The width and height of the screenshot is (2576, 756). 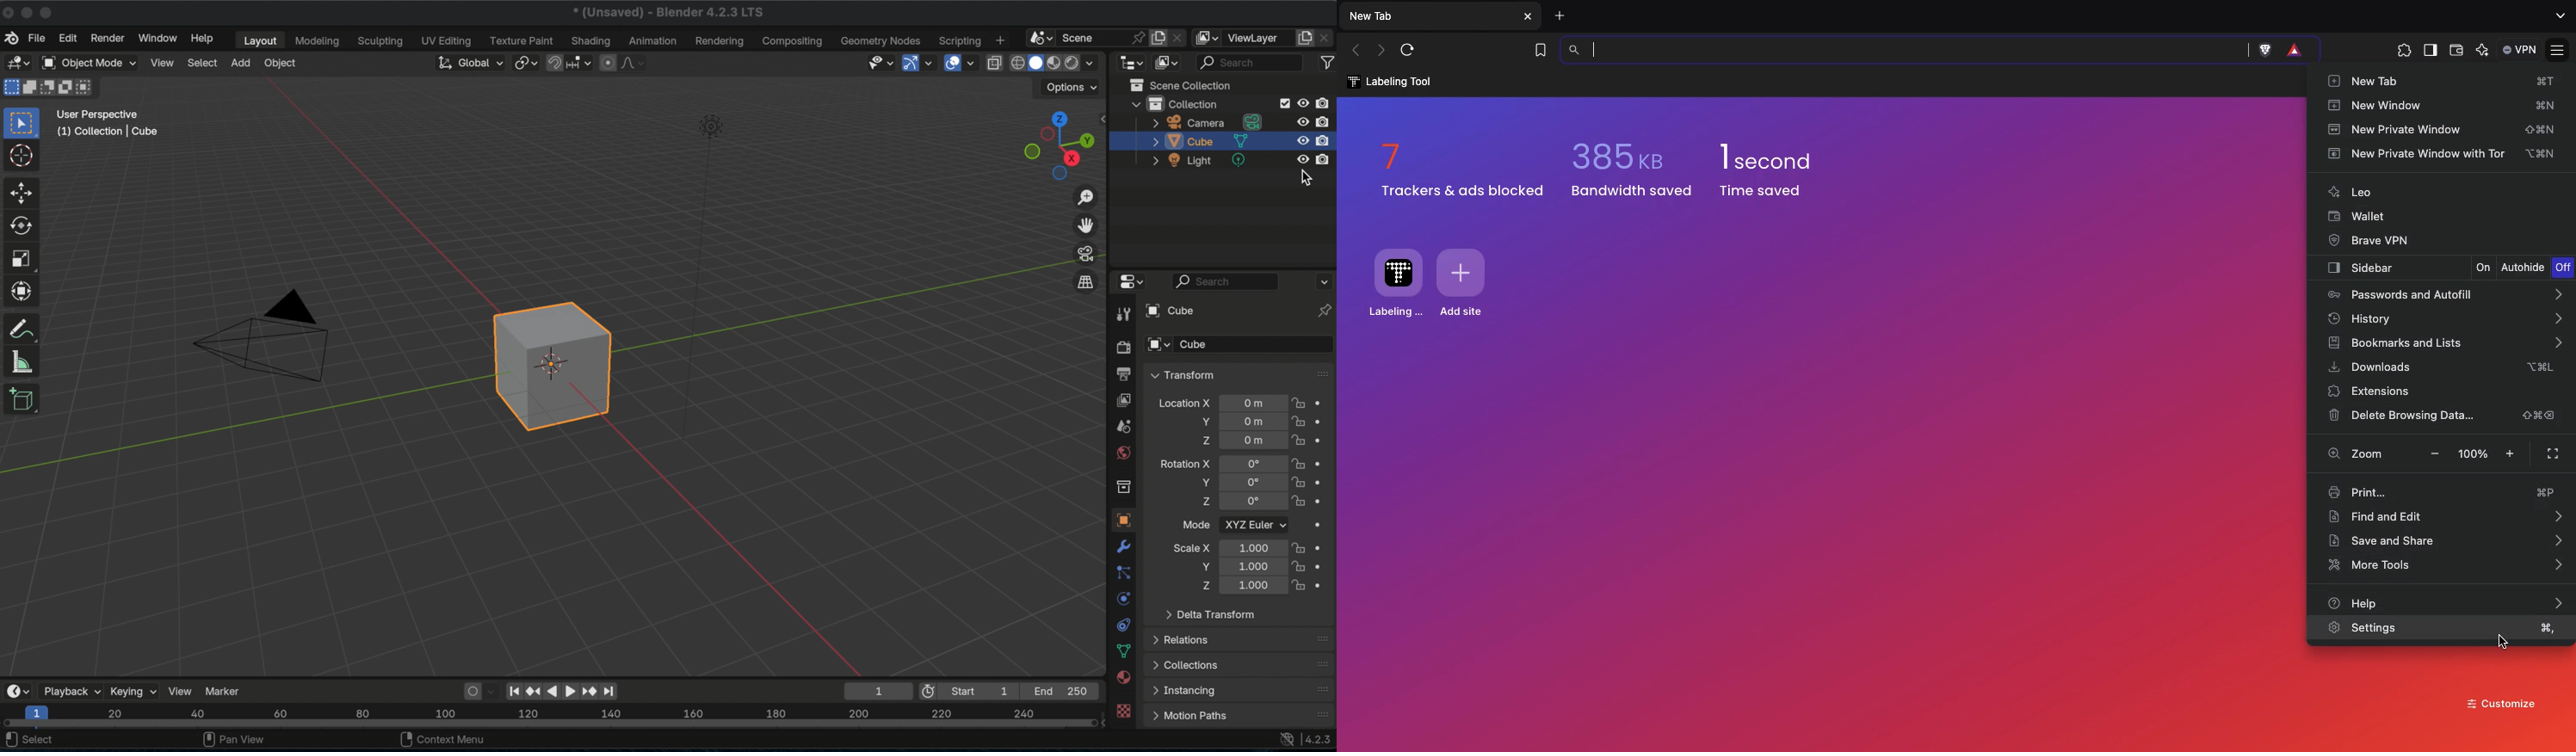 I want to click on Downloads, so click(x=2440, y=368).